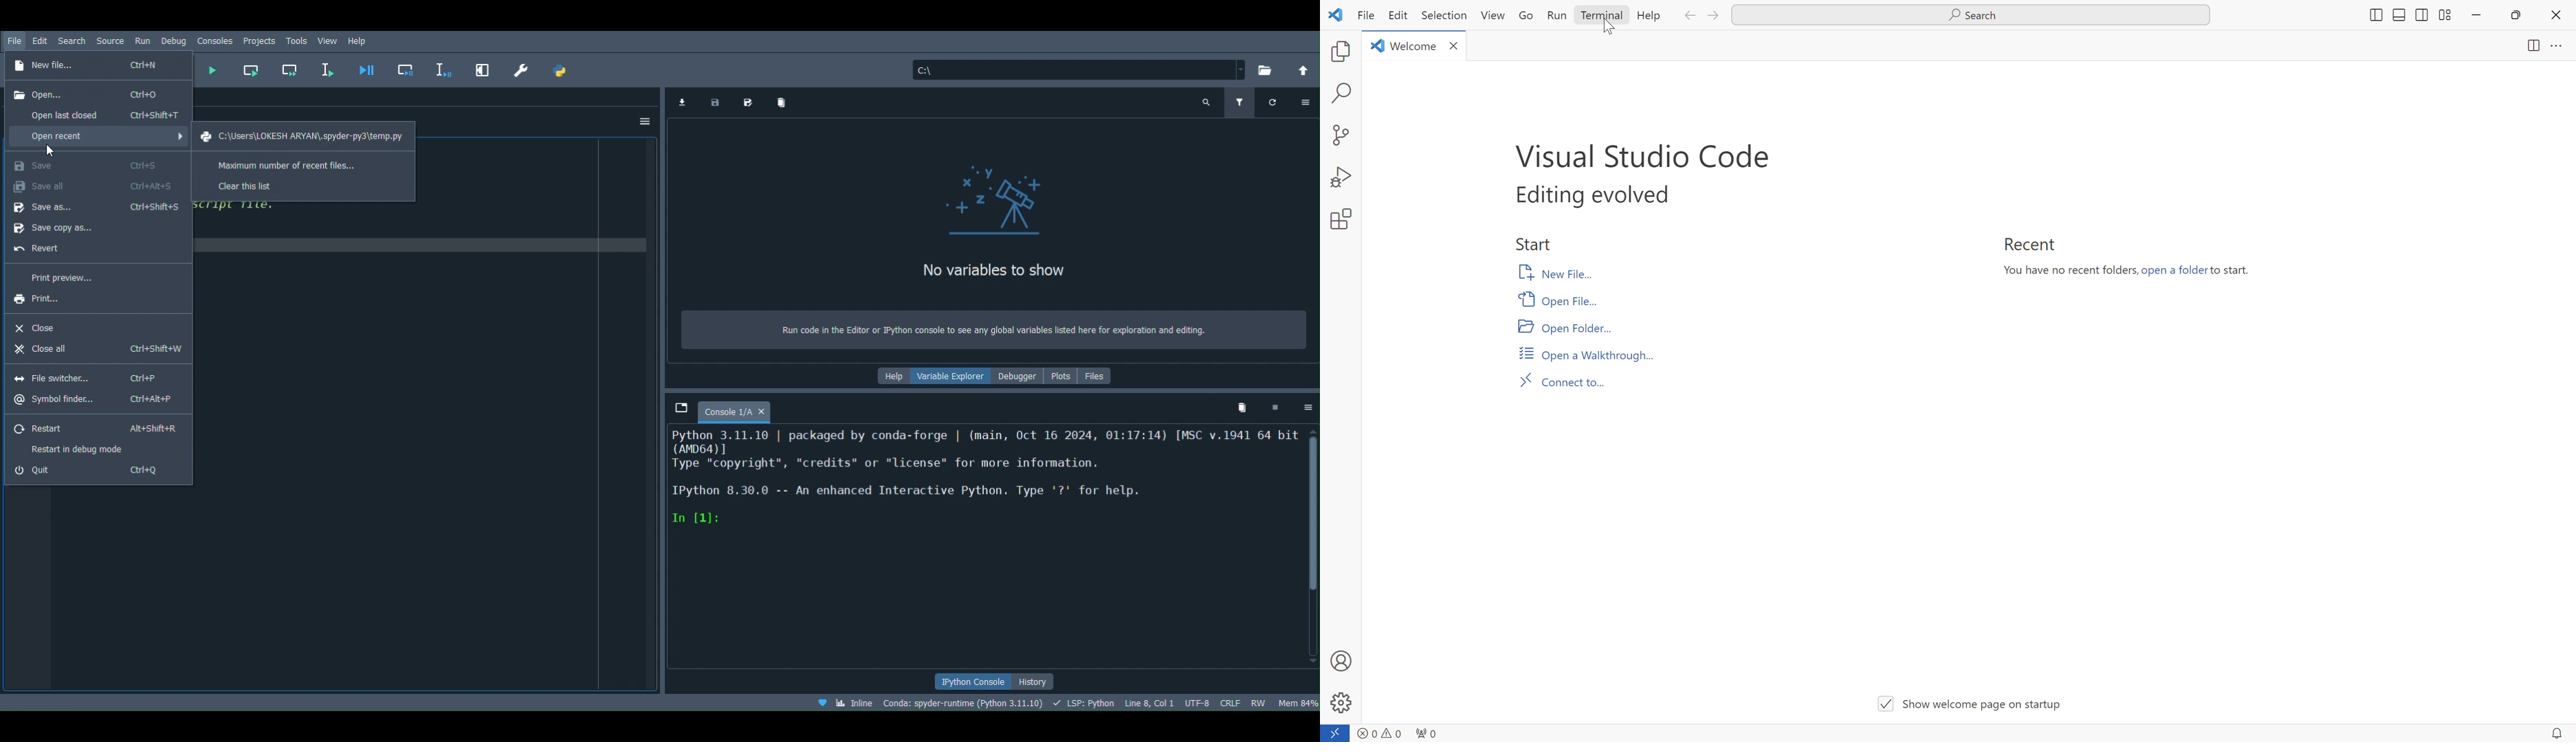  Describe the element at coordinates (1299, 702) in the screenshot. I see `Global memory usage` at that location.